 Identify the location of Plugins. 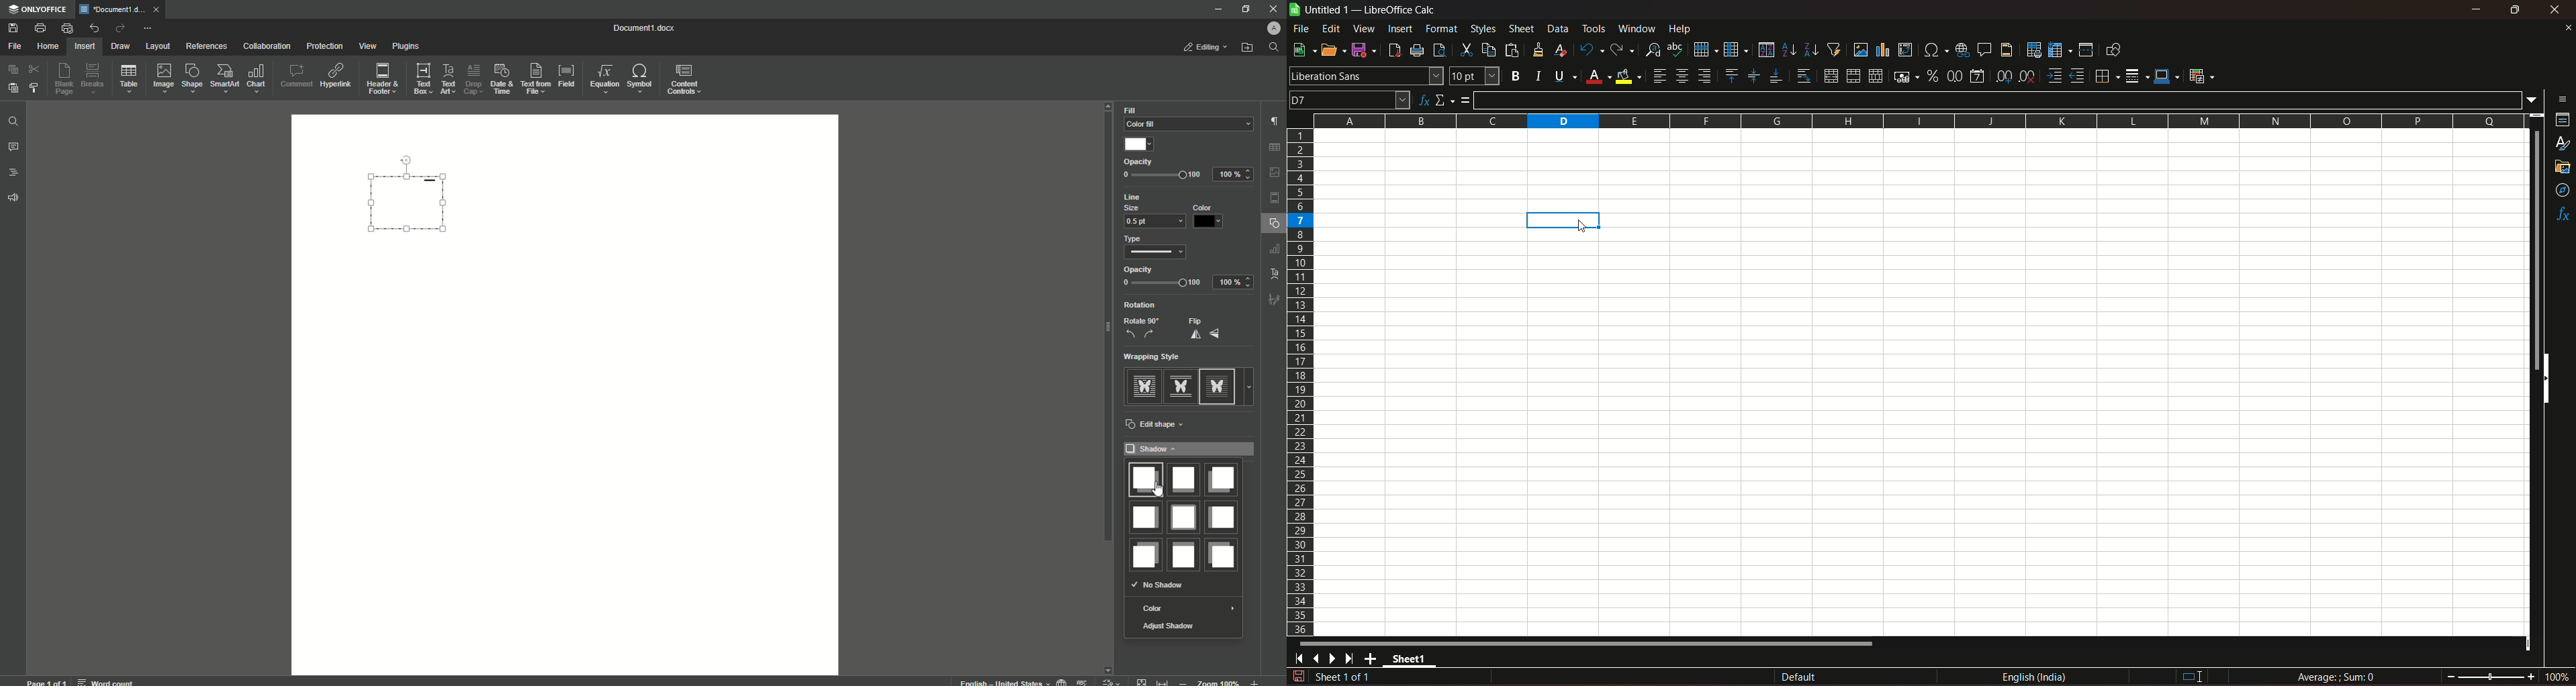
(407, 47).